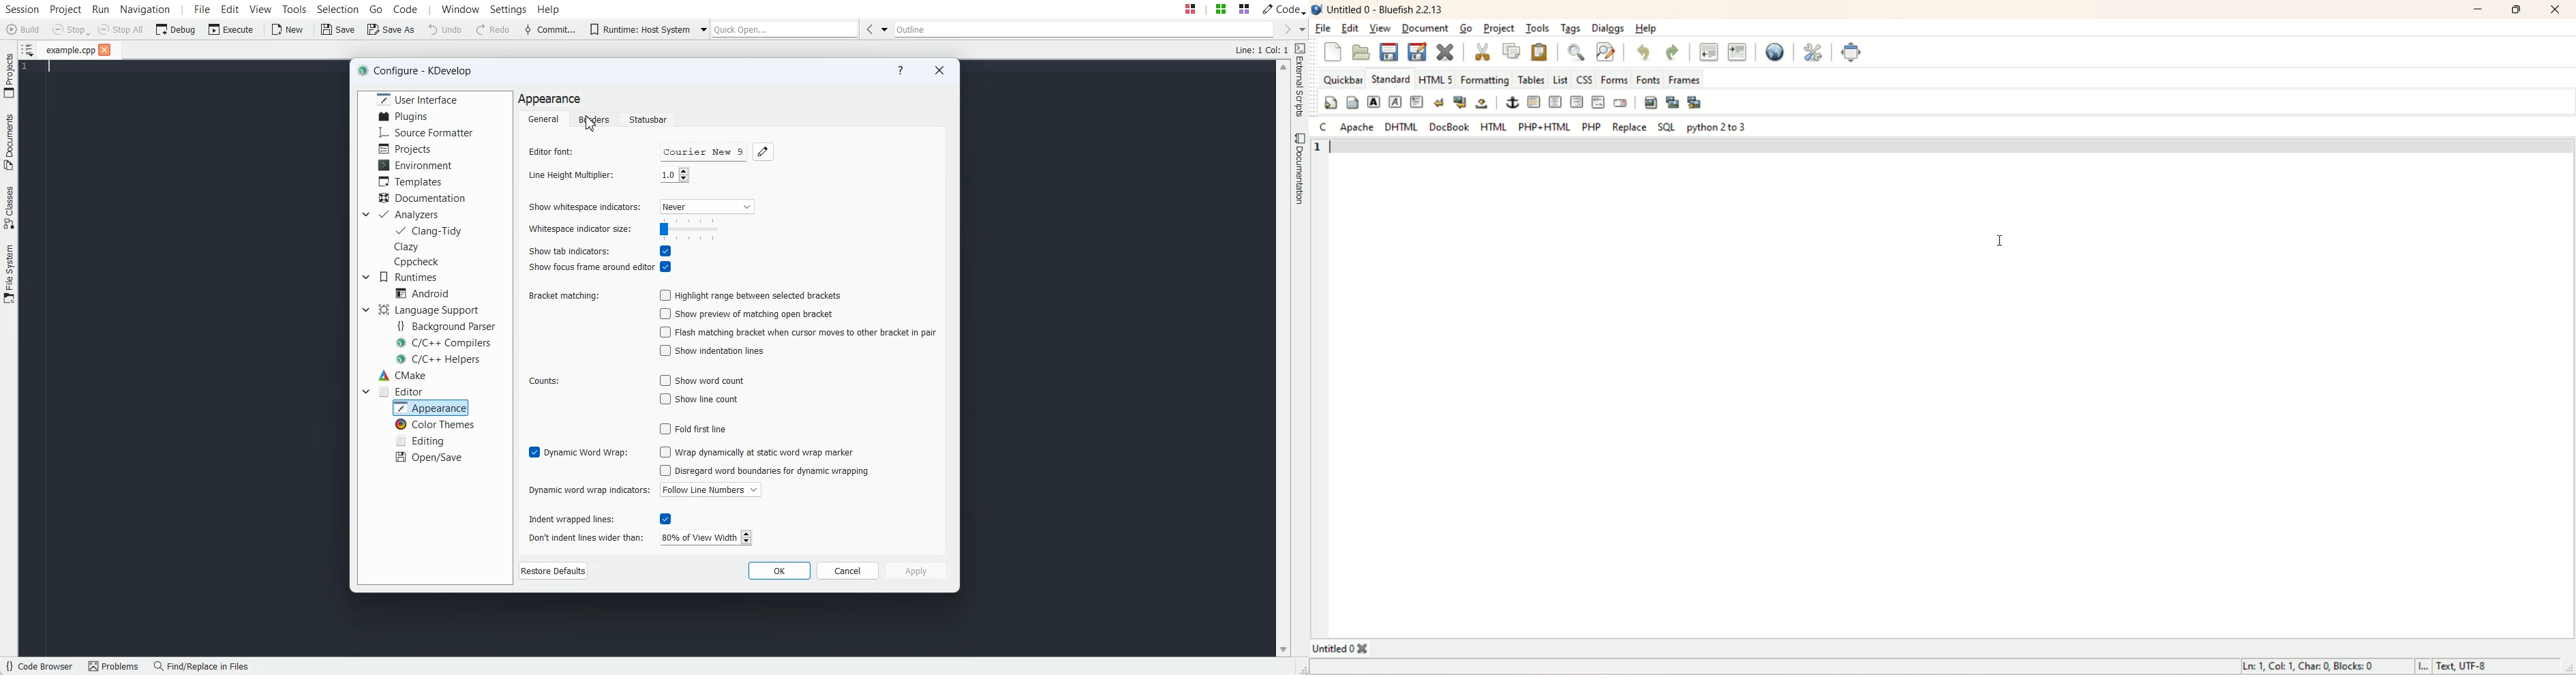 The width and height of the screenshot is (2576, 700). I want to click on PHP+HTML, so click(1543, 127).